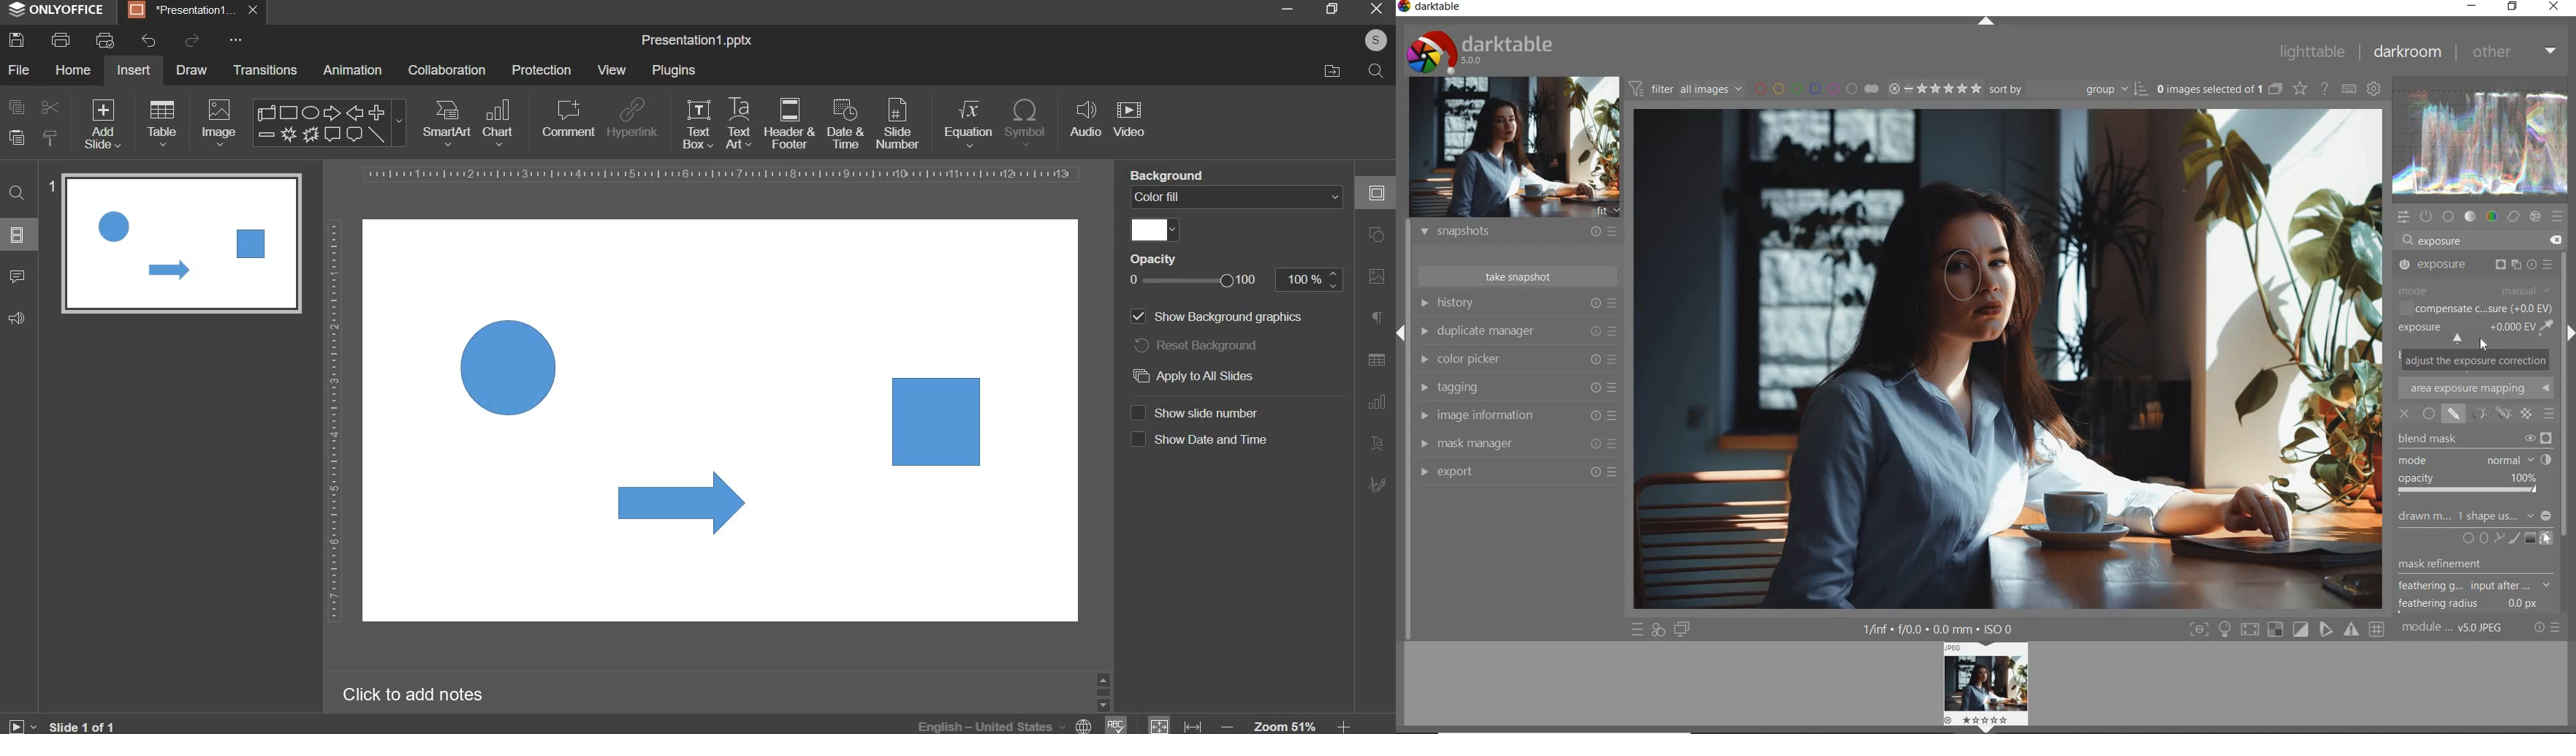 This screenshot has height=756, width=2576. Describe the element at coordinates (1228, 726) in the screenshot. I see `decrease zoom` at that location.